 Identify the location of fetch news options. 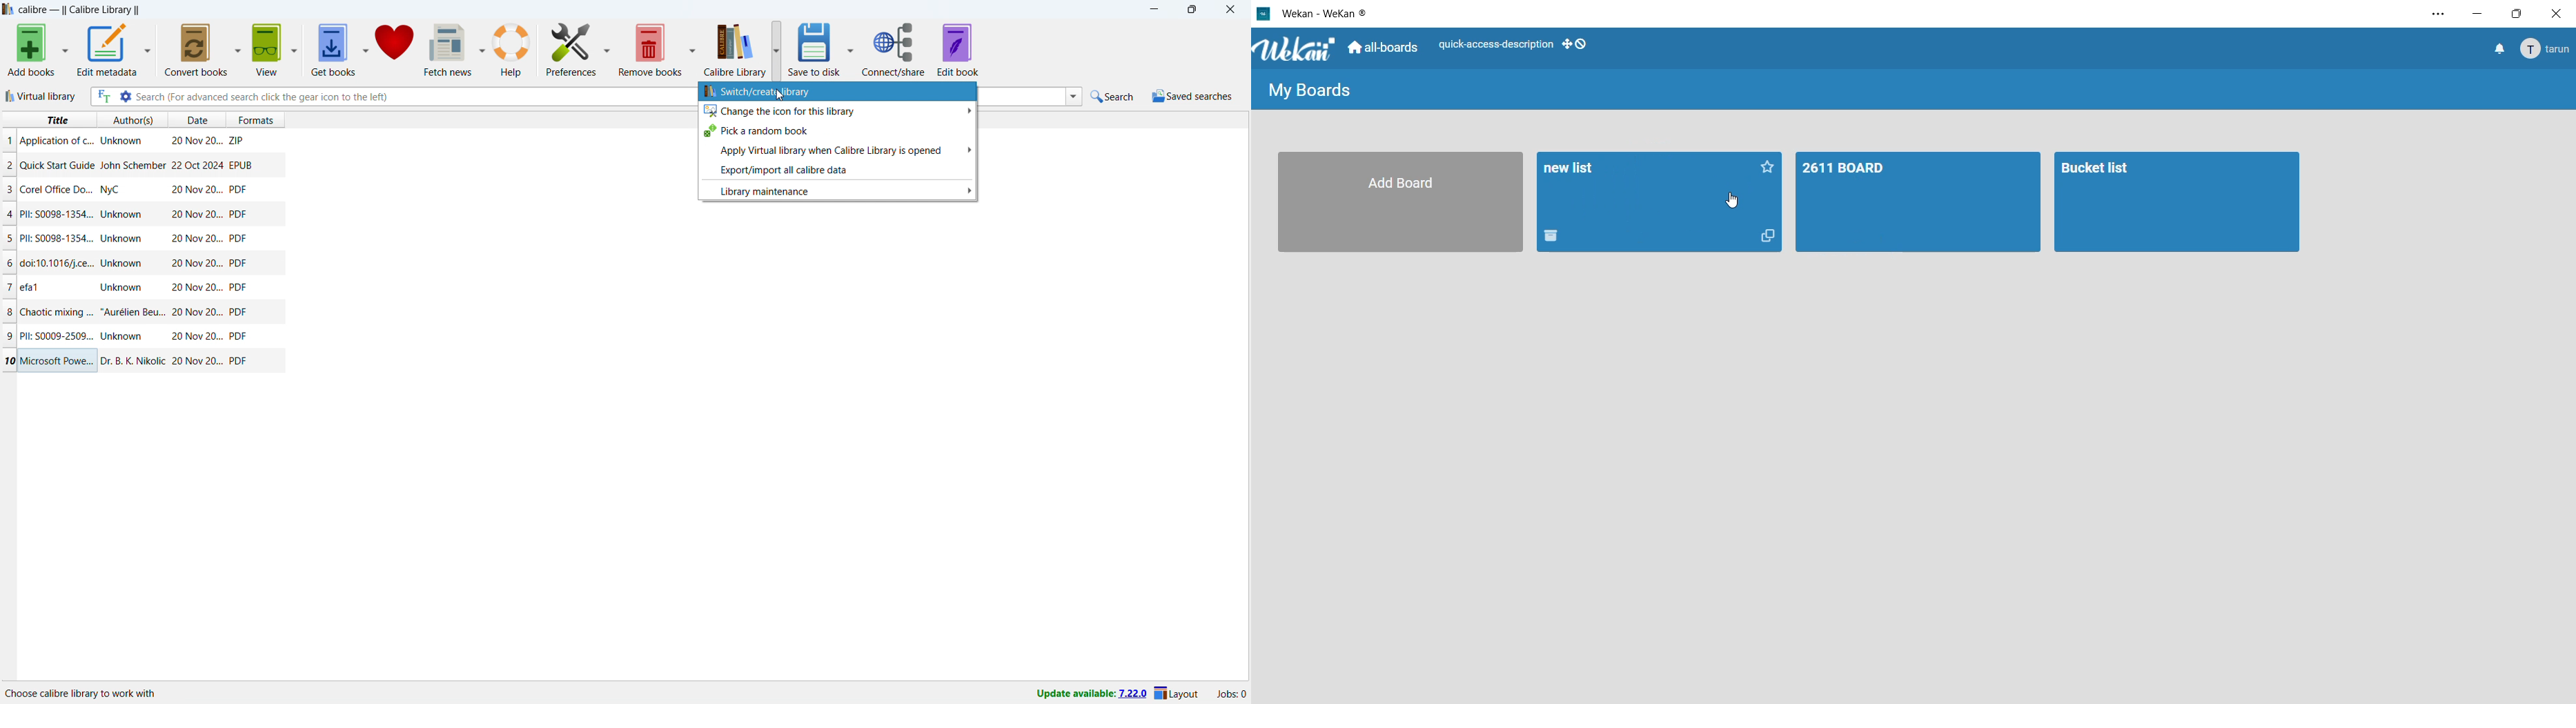
(484, 49).